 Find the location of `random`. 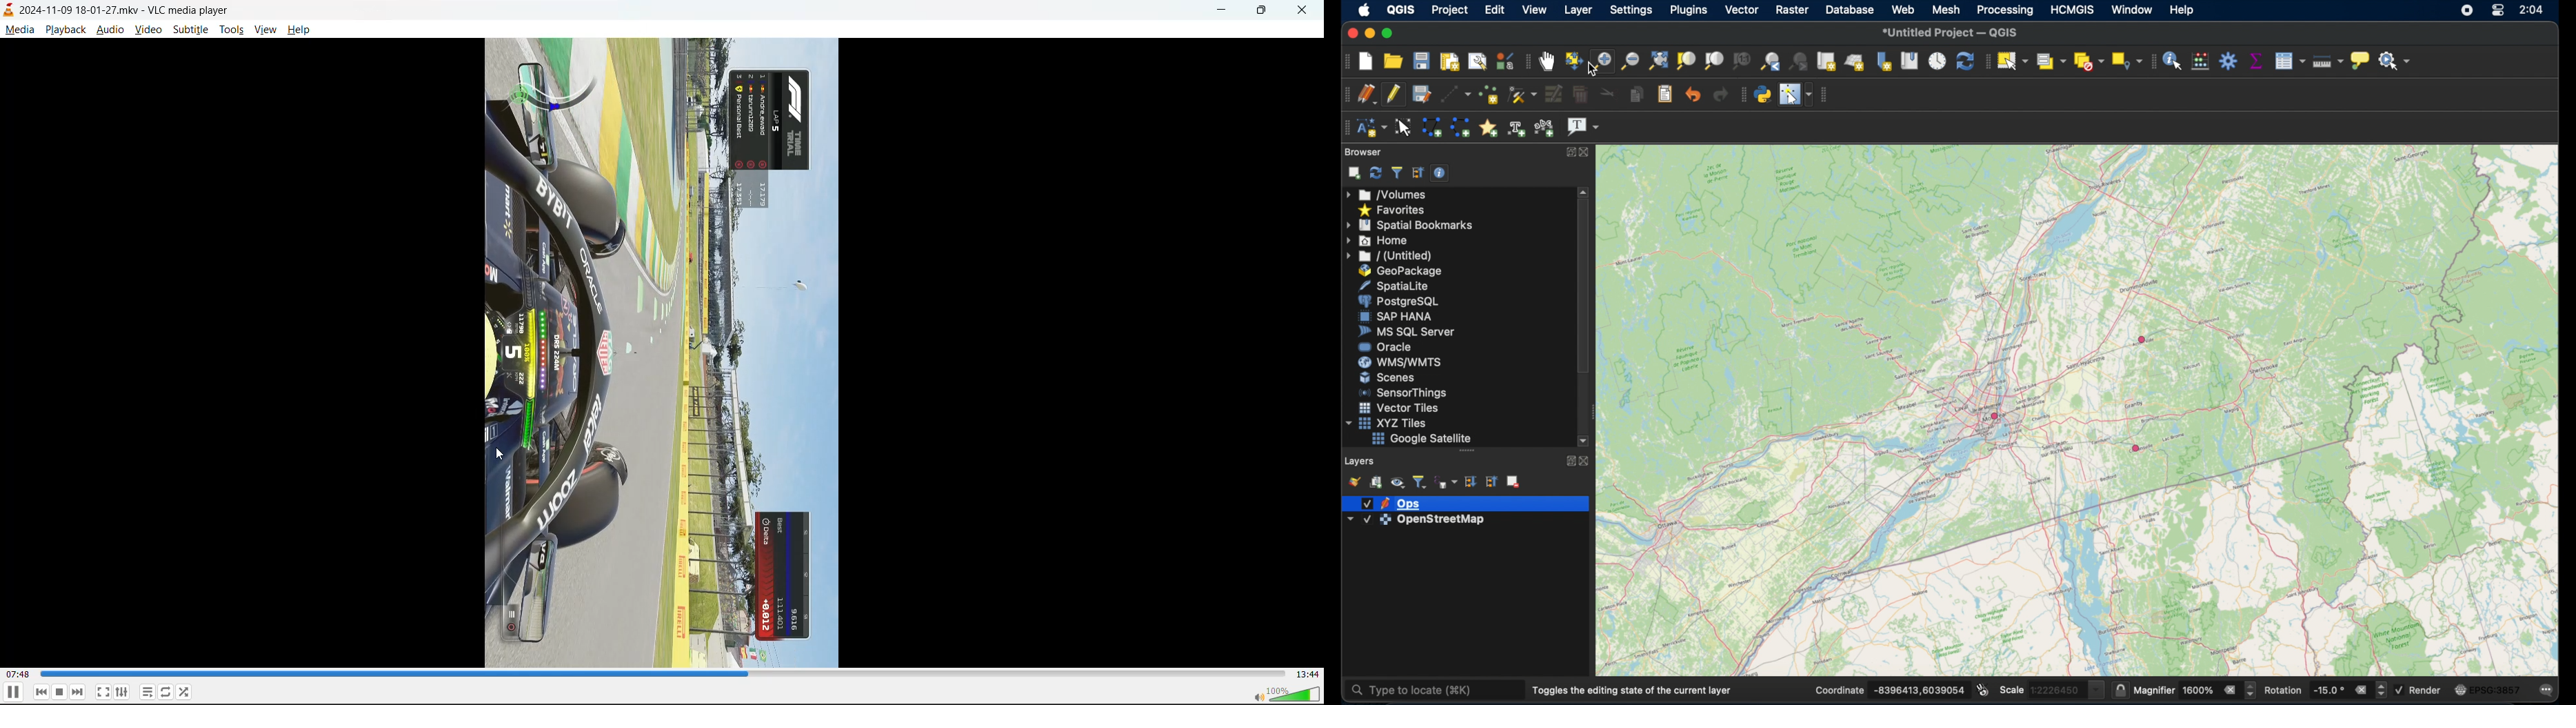

random is located at coordinates (187, 693).